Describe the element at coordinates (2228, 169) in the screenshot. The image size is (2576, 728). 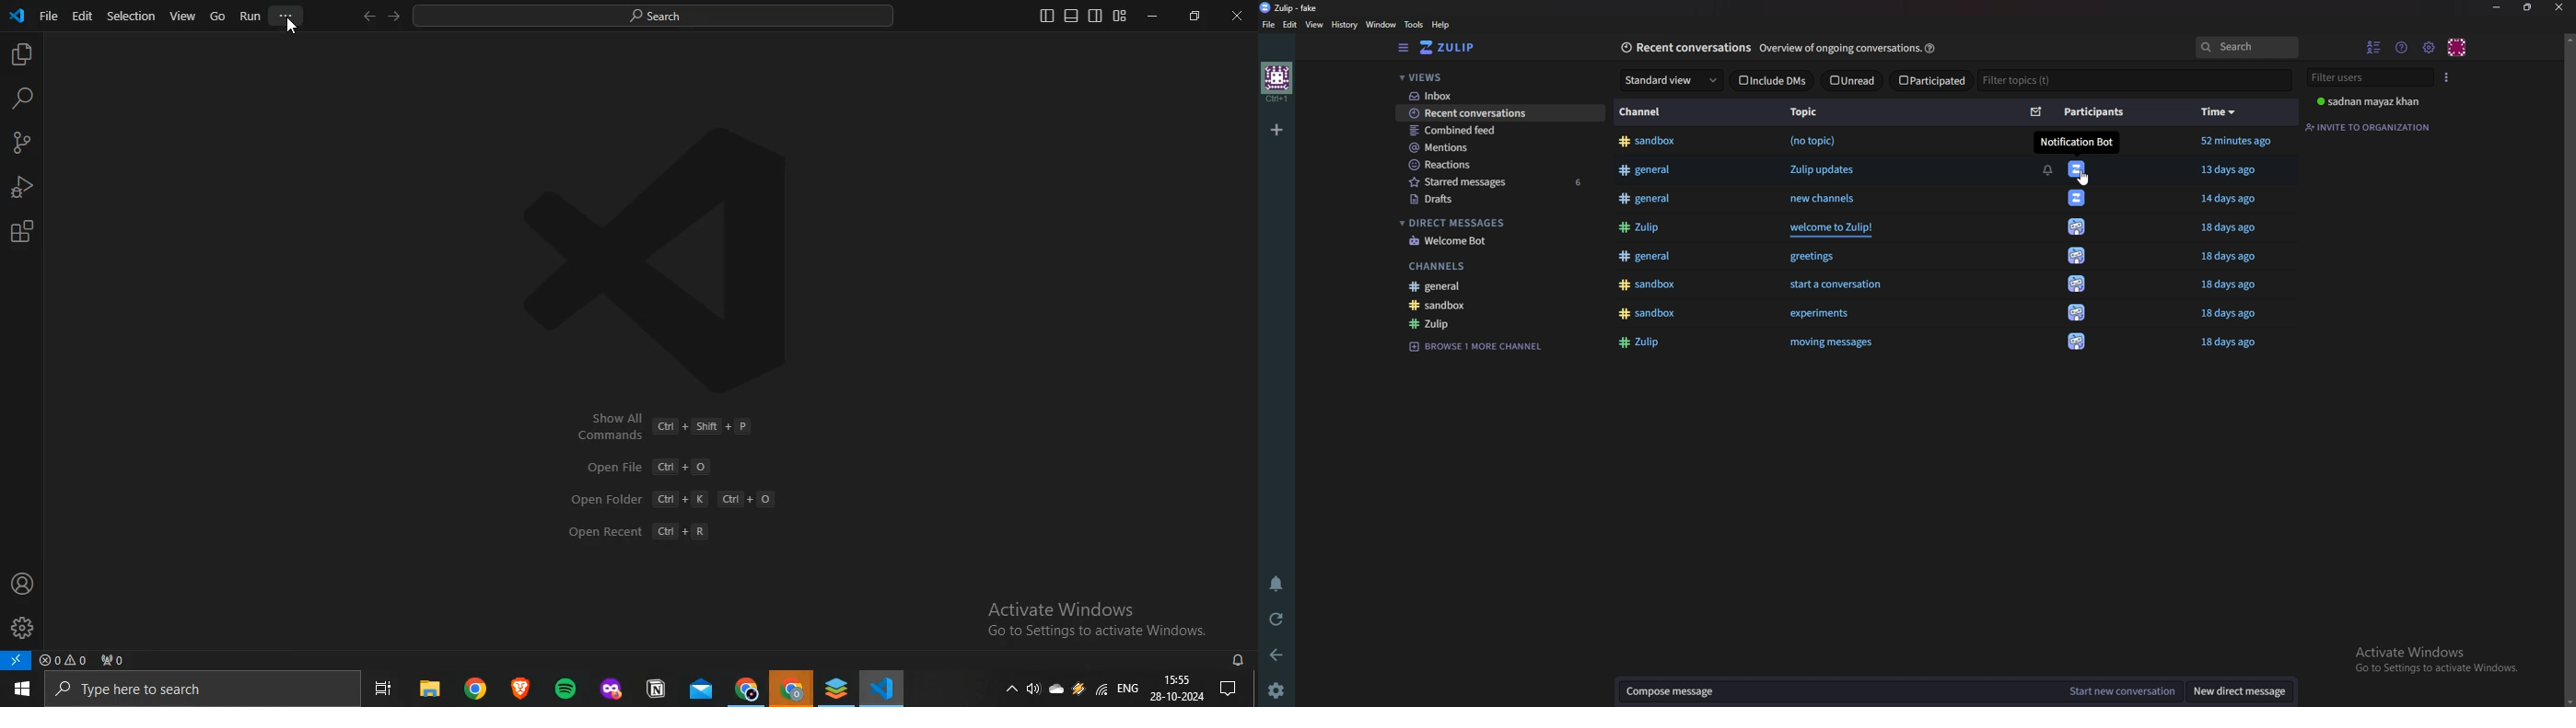
I see `13 days ago` at that location.